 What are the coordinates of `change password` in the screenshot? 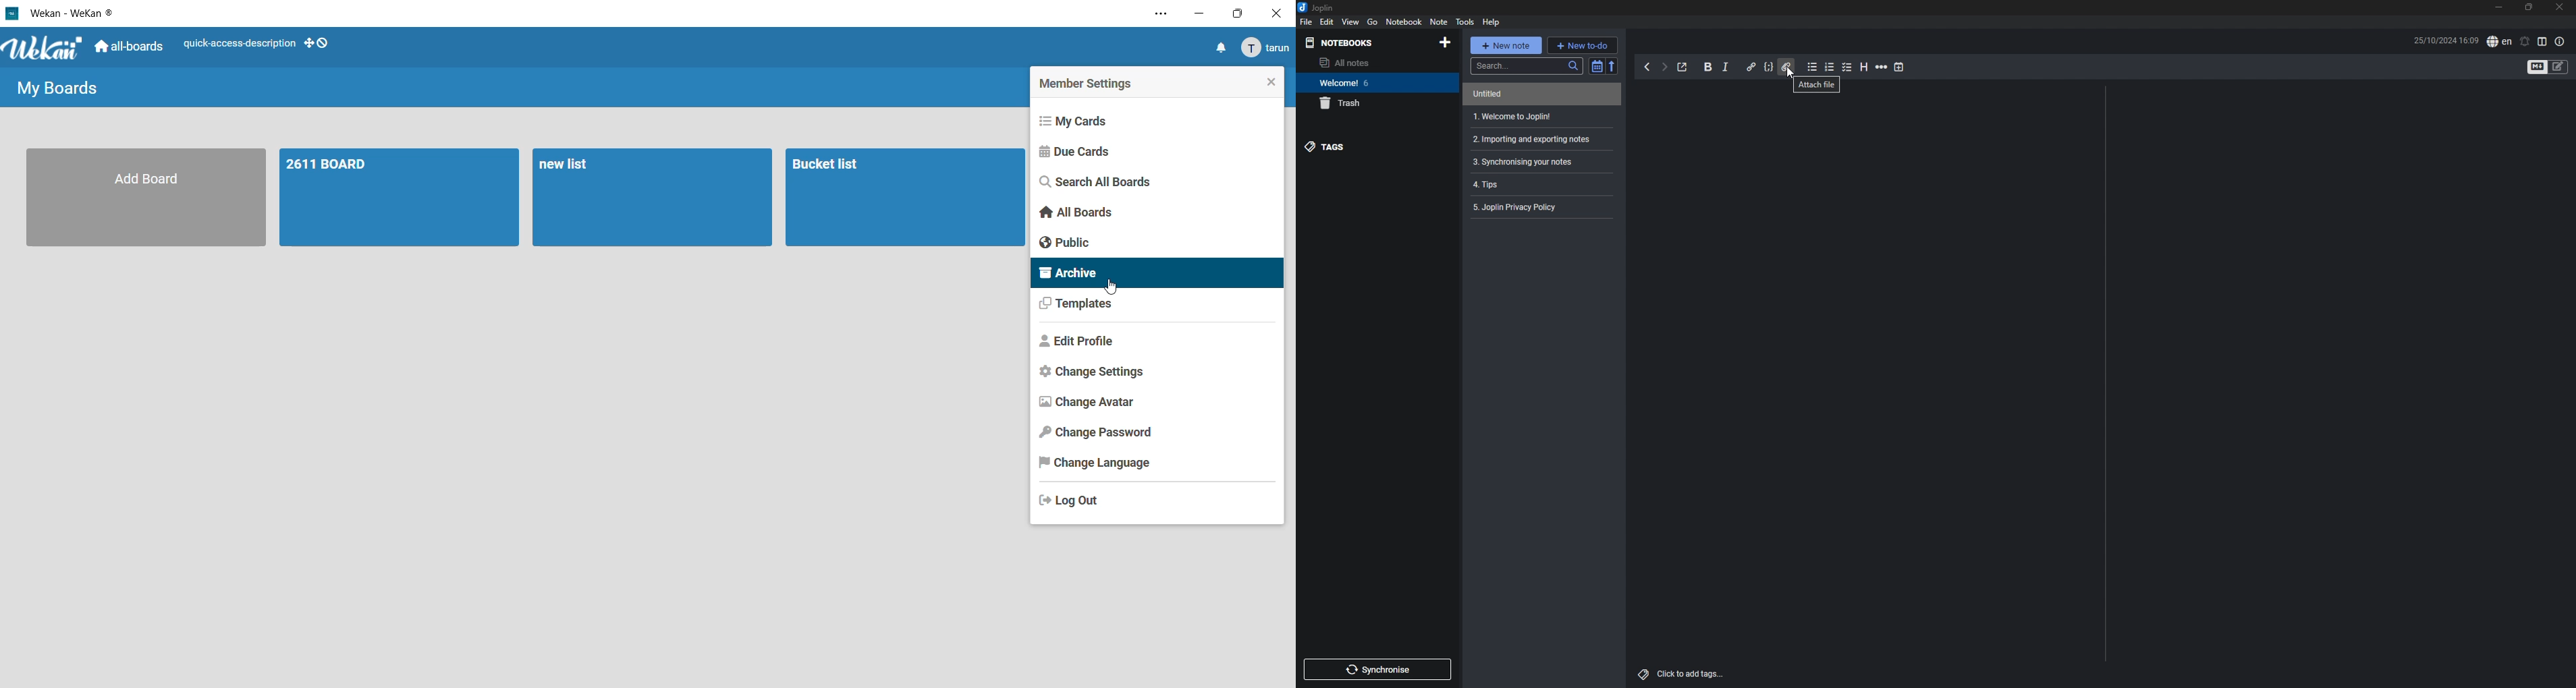 It's located at (1097, 432).